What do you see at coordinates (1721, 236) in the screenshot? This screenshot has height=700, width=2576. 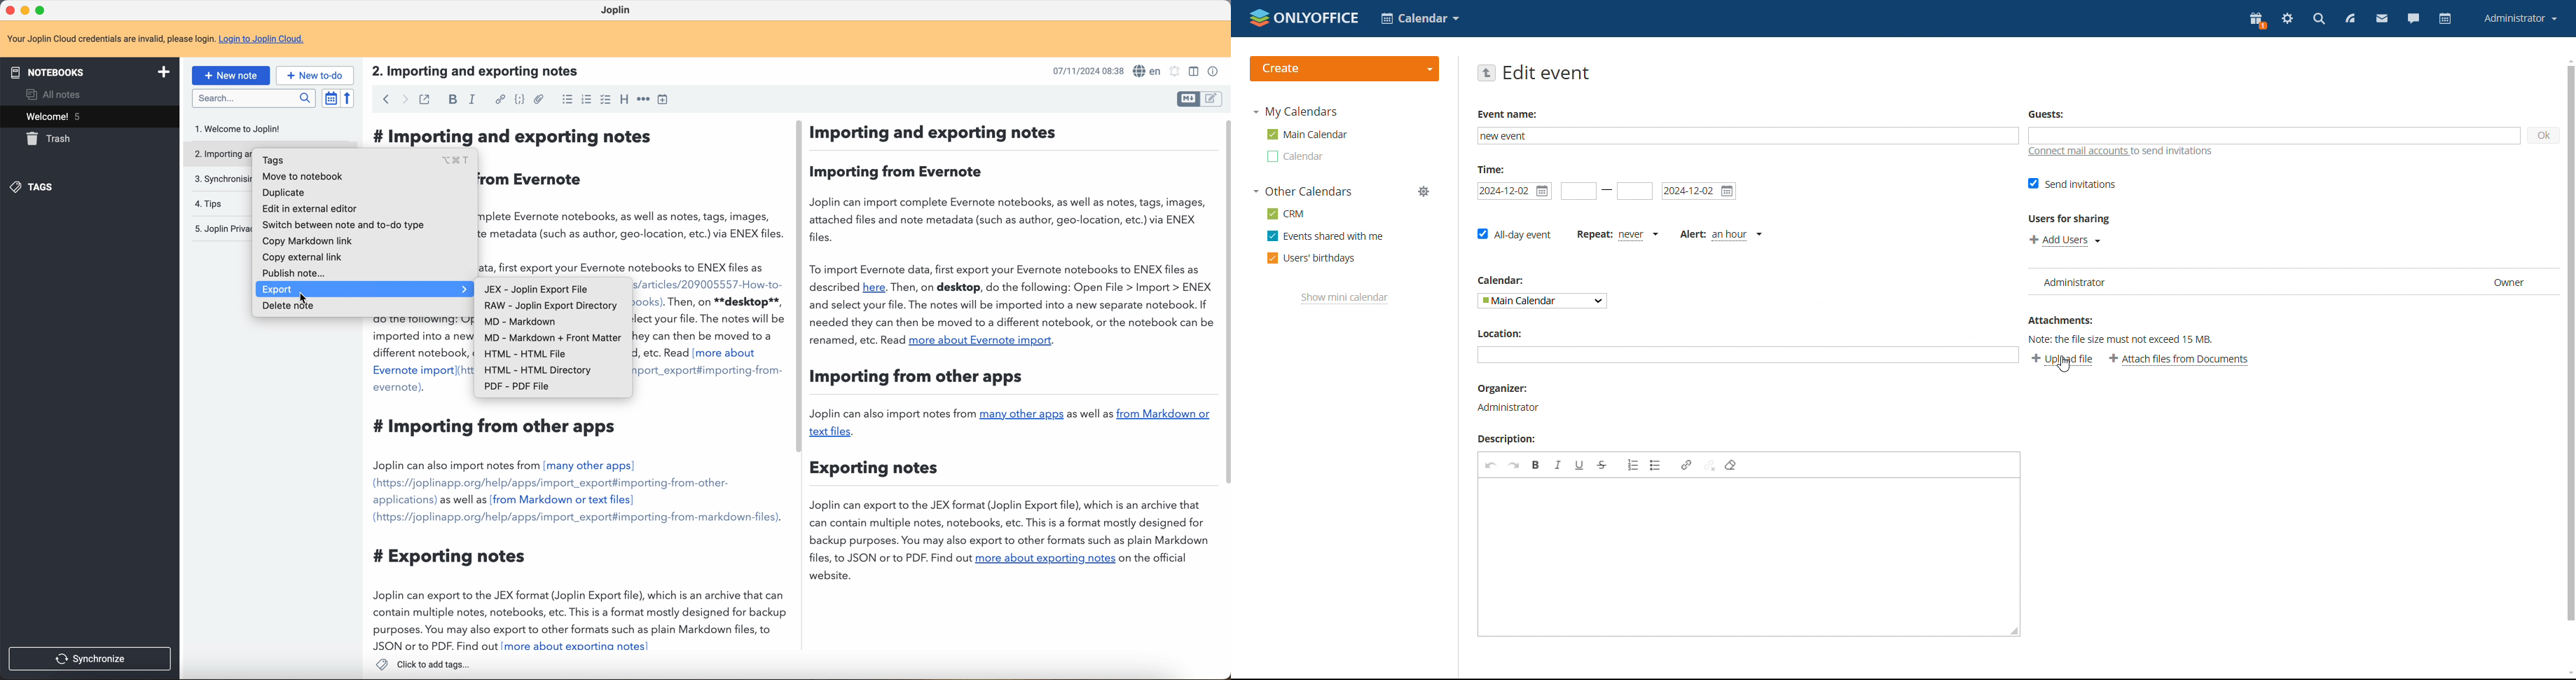 I see `alert type` at bounding box center [1721, 236].